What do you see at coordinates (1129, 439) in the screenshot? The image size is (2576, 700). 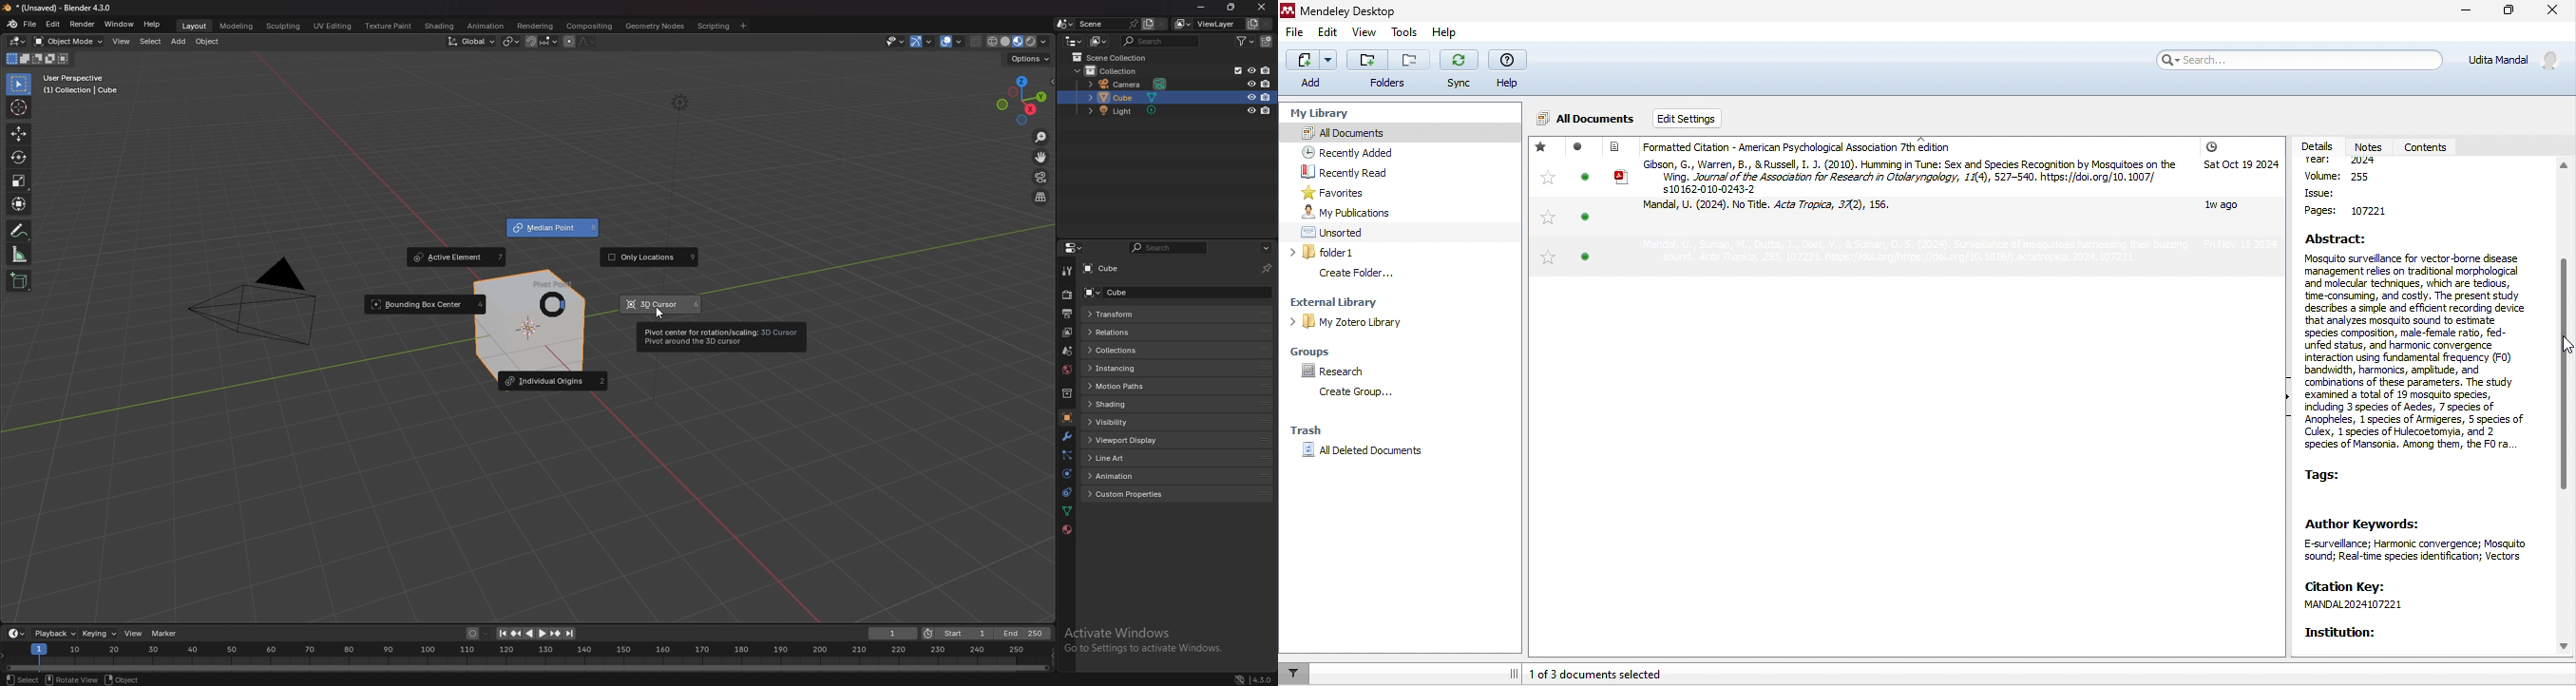 I see `viewport display` at bounding box center [1129, 439].